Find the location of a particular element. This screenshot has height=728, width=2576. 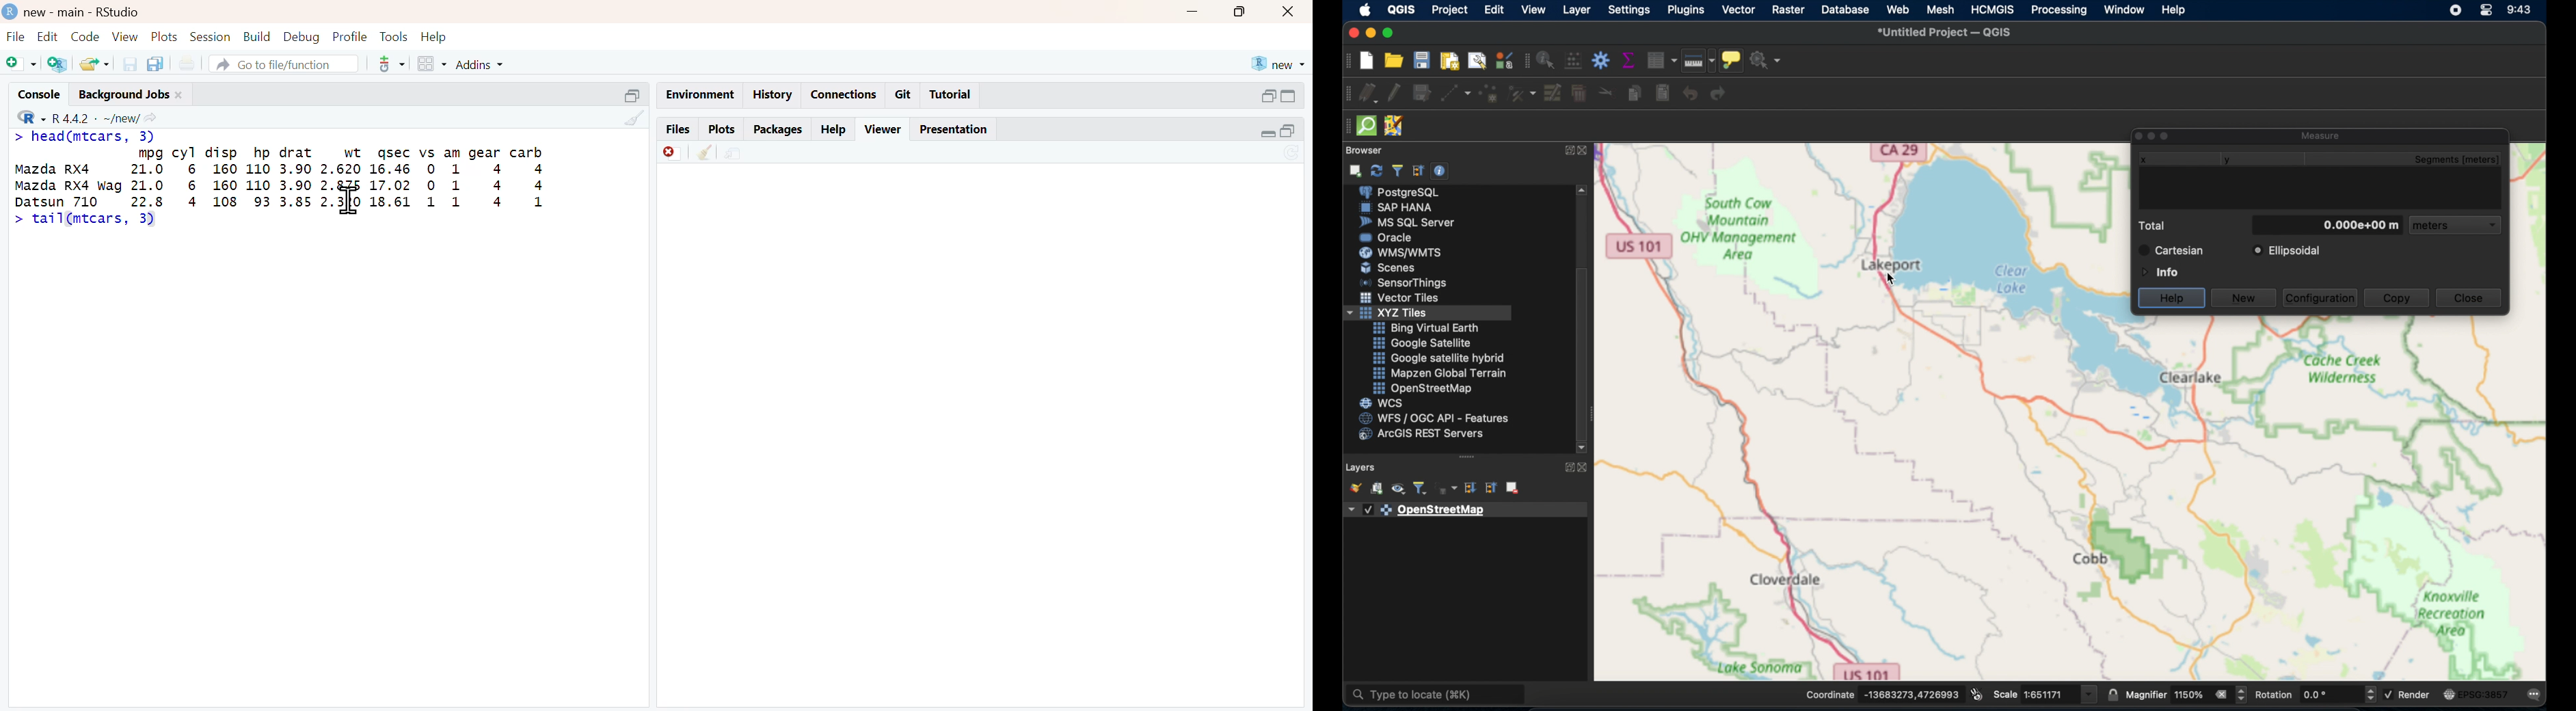

Save current doc is located at coordinates (126, 63).